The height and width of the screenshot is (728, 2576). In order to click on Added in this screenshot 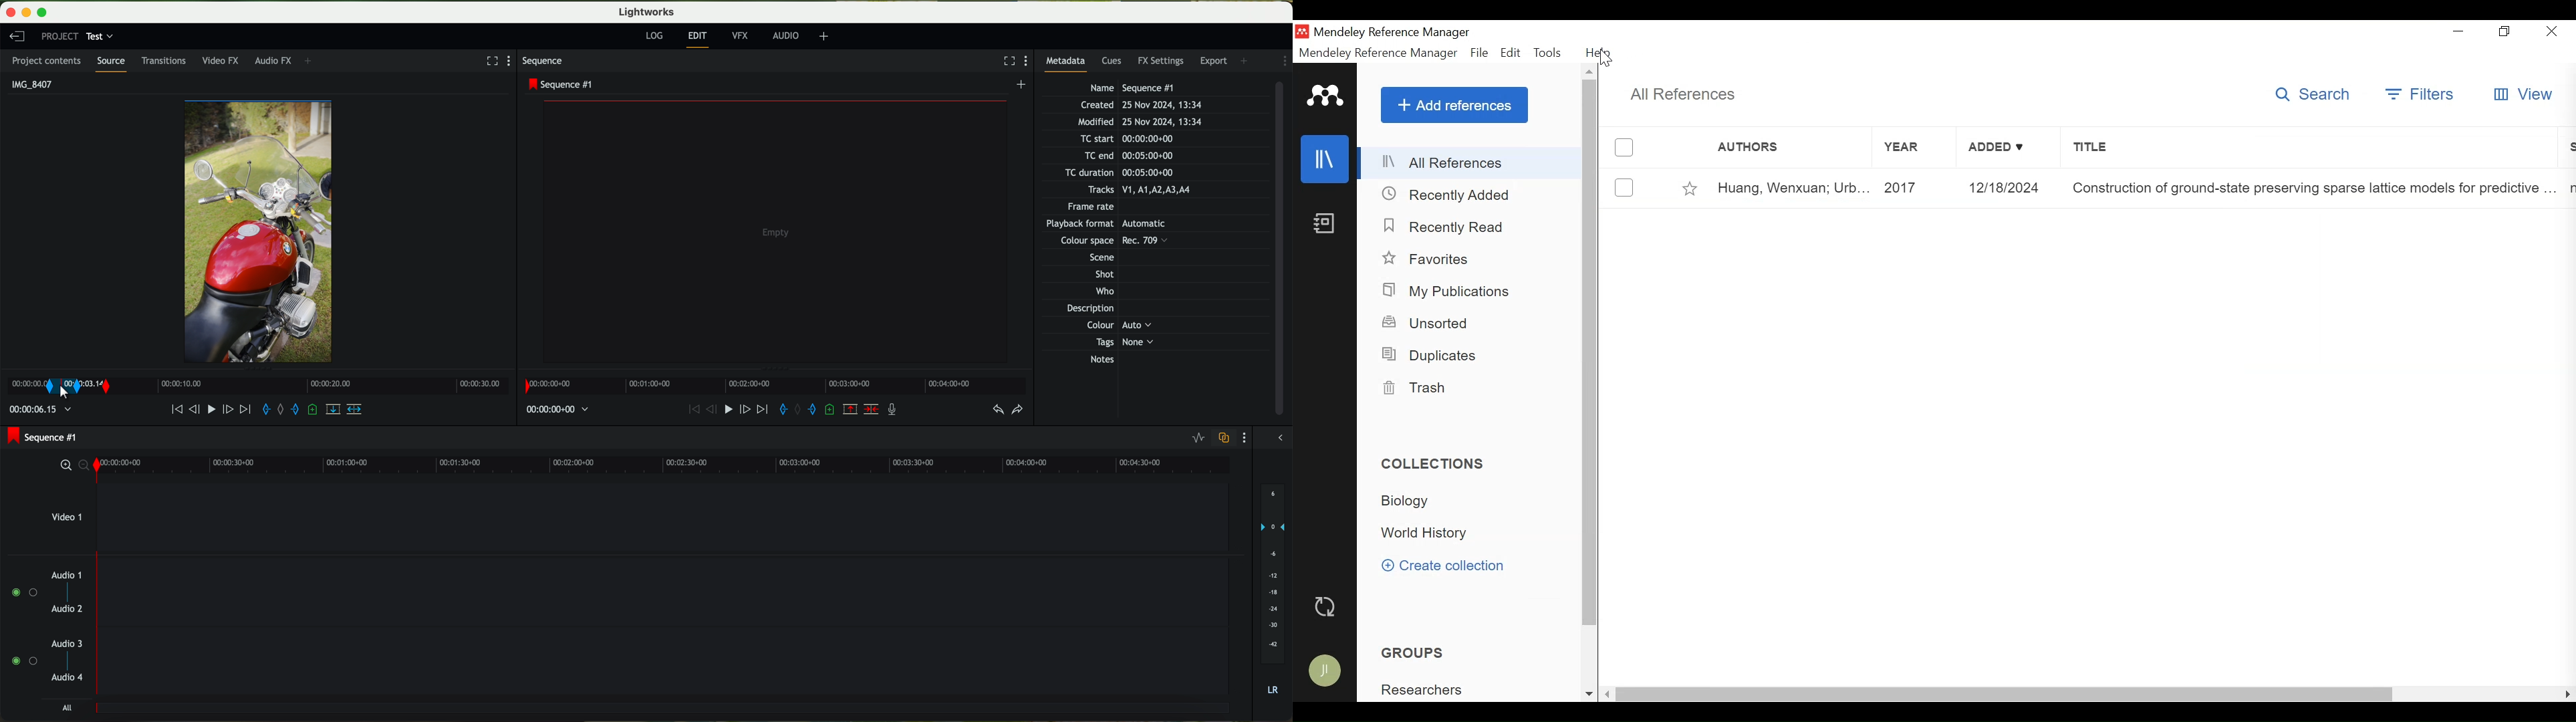, I will do `click(2009, 150)`.